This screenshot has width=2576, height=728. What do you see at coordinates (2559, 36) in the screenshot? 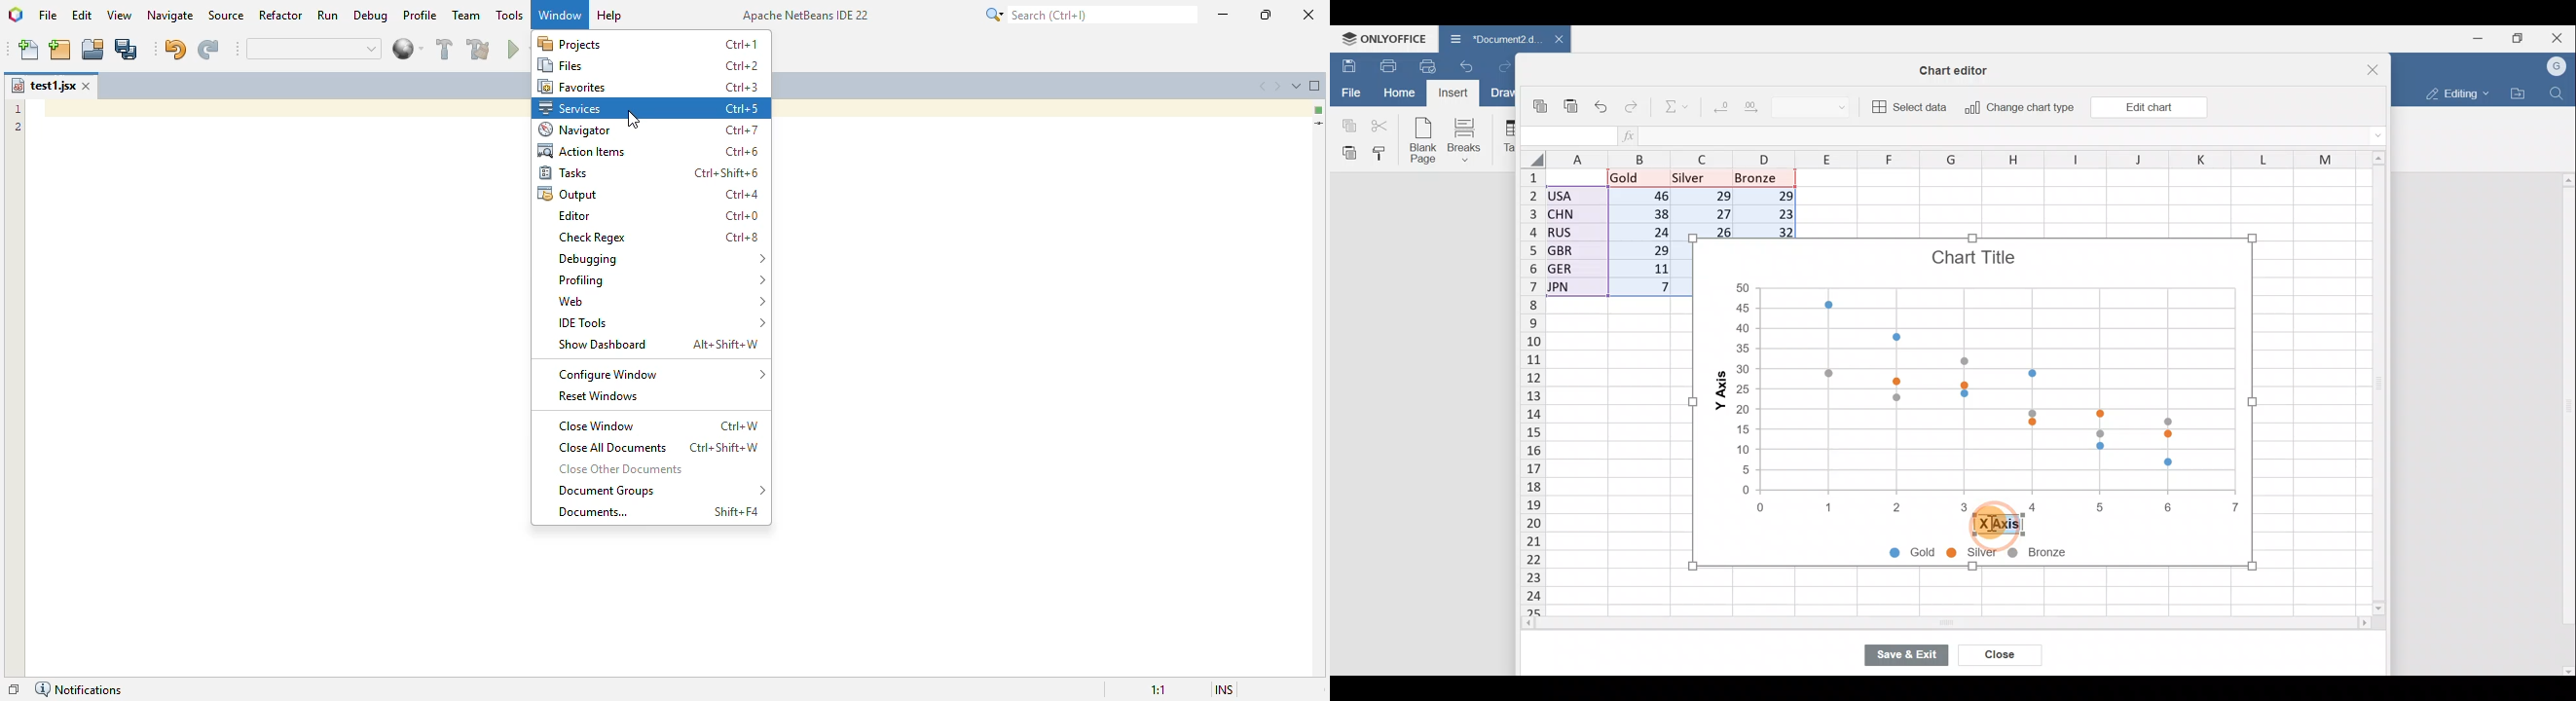
I see `Close` at bounding box center [2559, 36].